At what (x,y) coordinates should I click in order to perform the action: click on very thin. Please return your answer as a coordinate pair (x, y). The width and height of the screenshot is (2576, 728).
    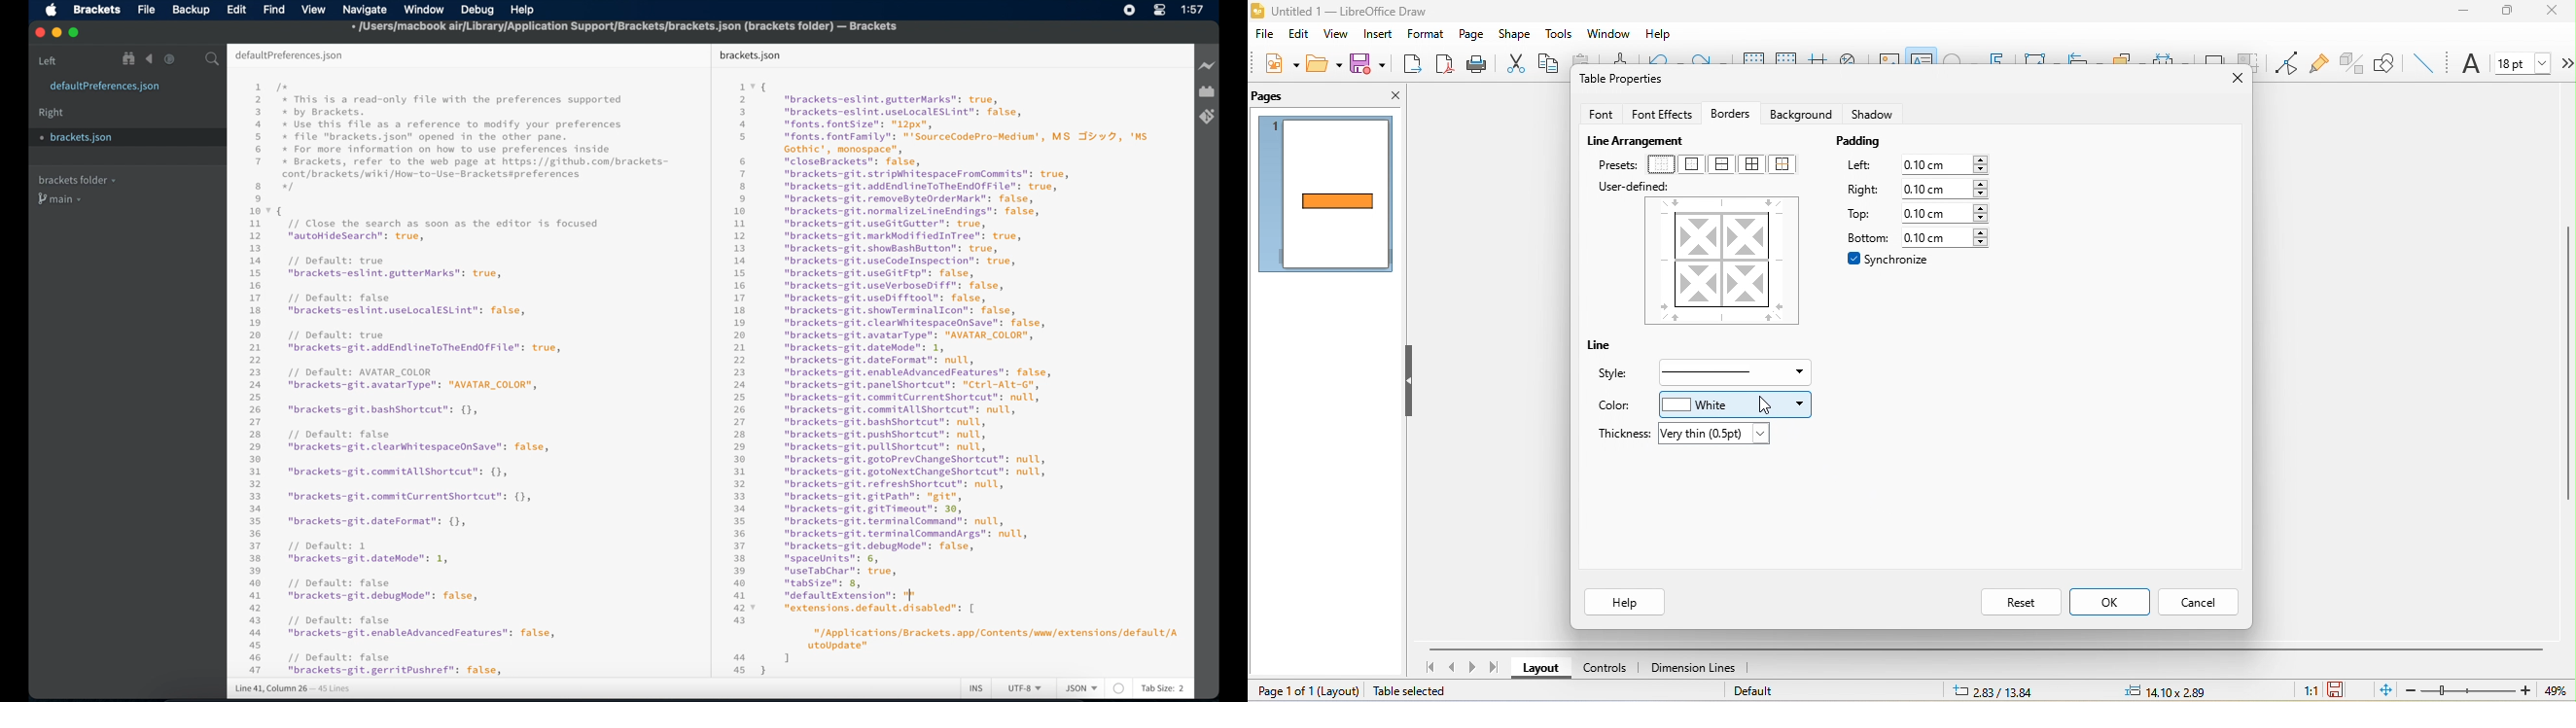
    Looking at the image, I should click on (1715, 436).